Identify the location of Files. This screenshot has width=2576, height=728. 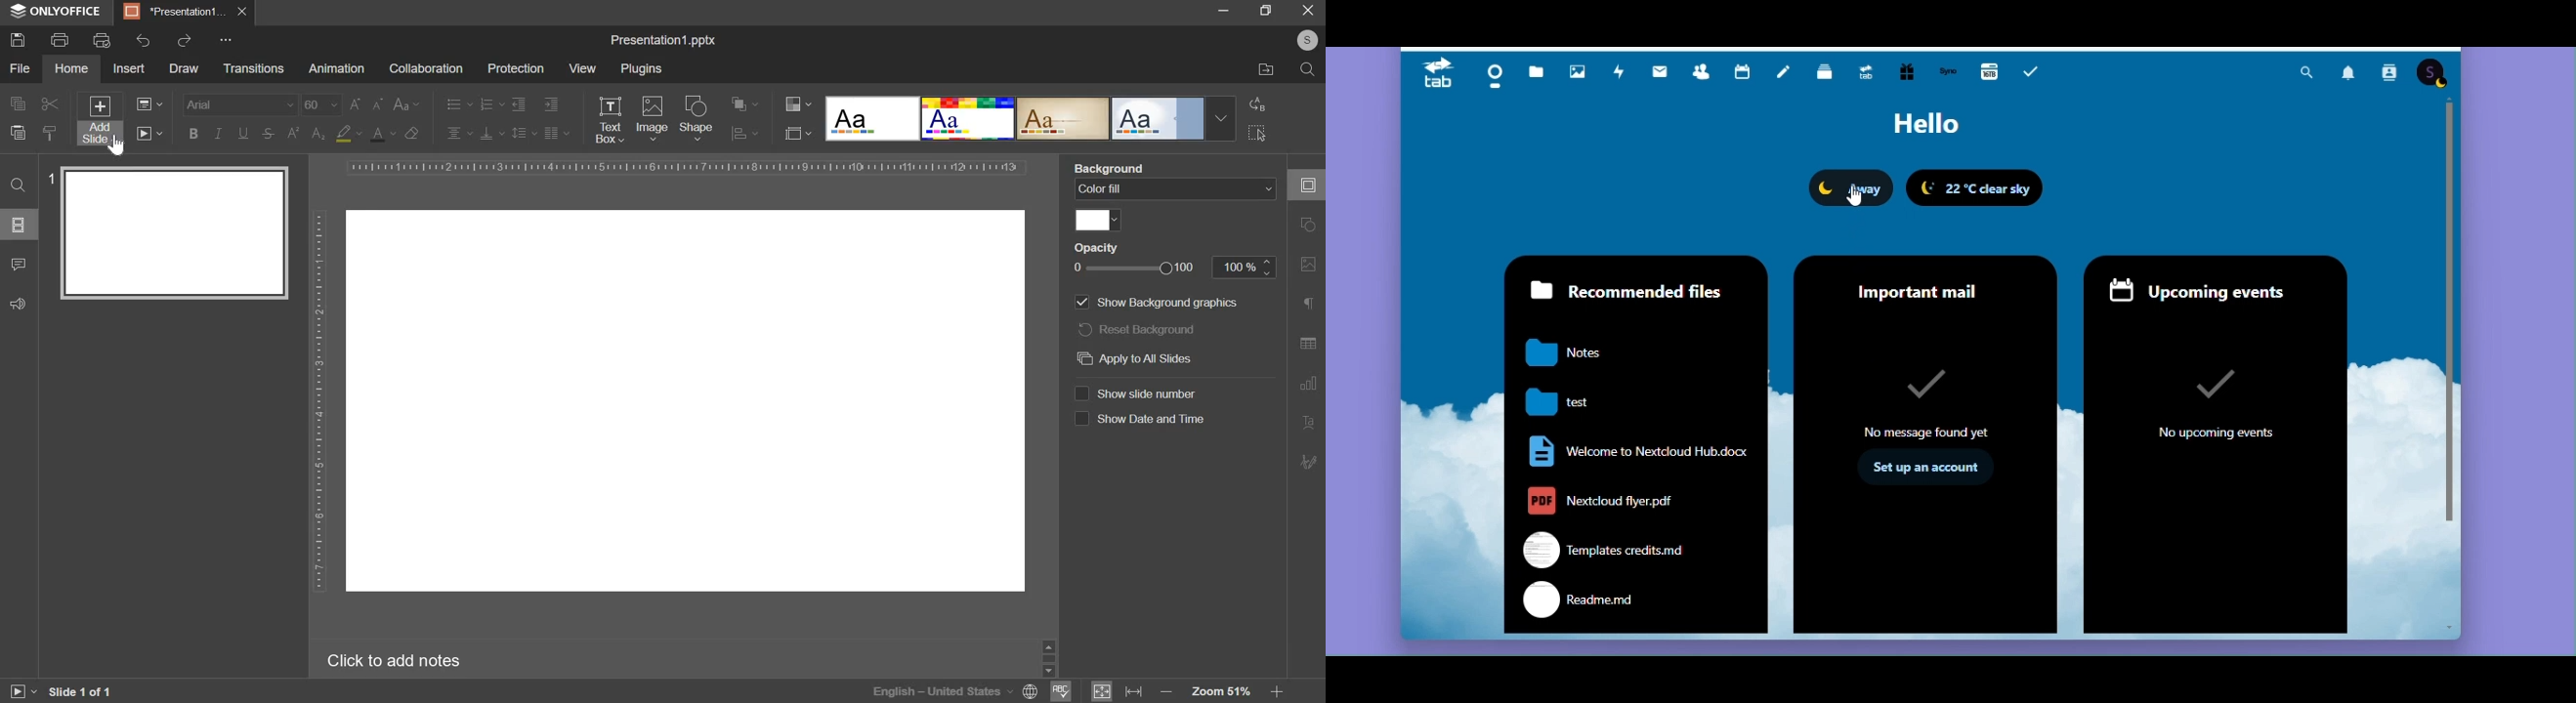
(1536, 66).